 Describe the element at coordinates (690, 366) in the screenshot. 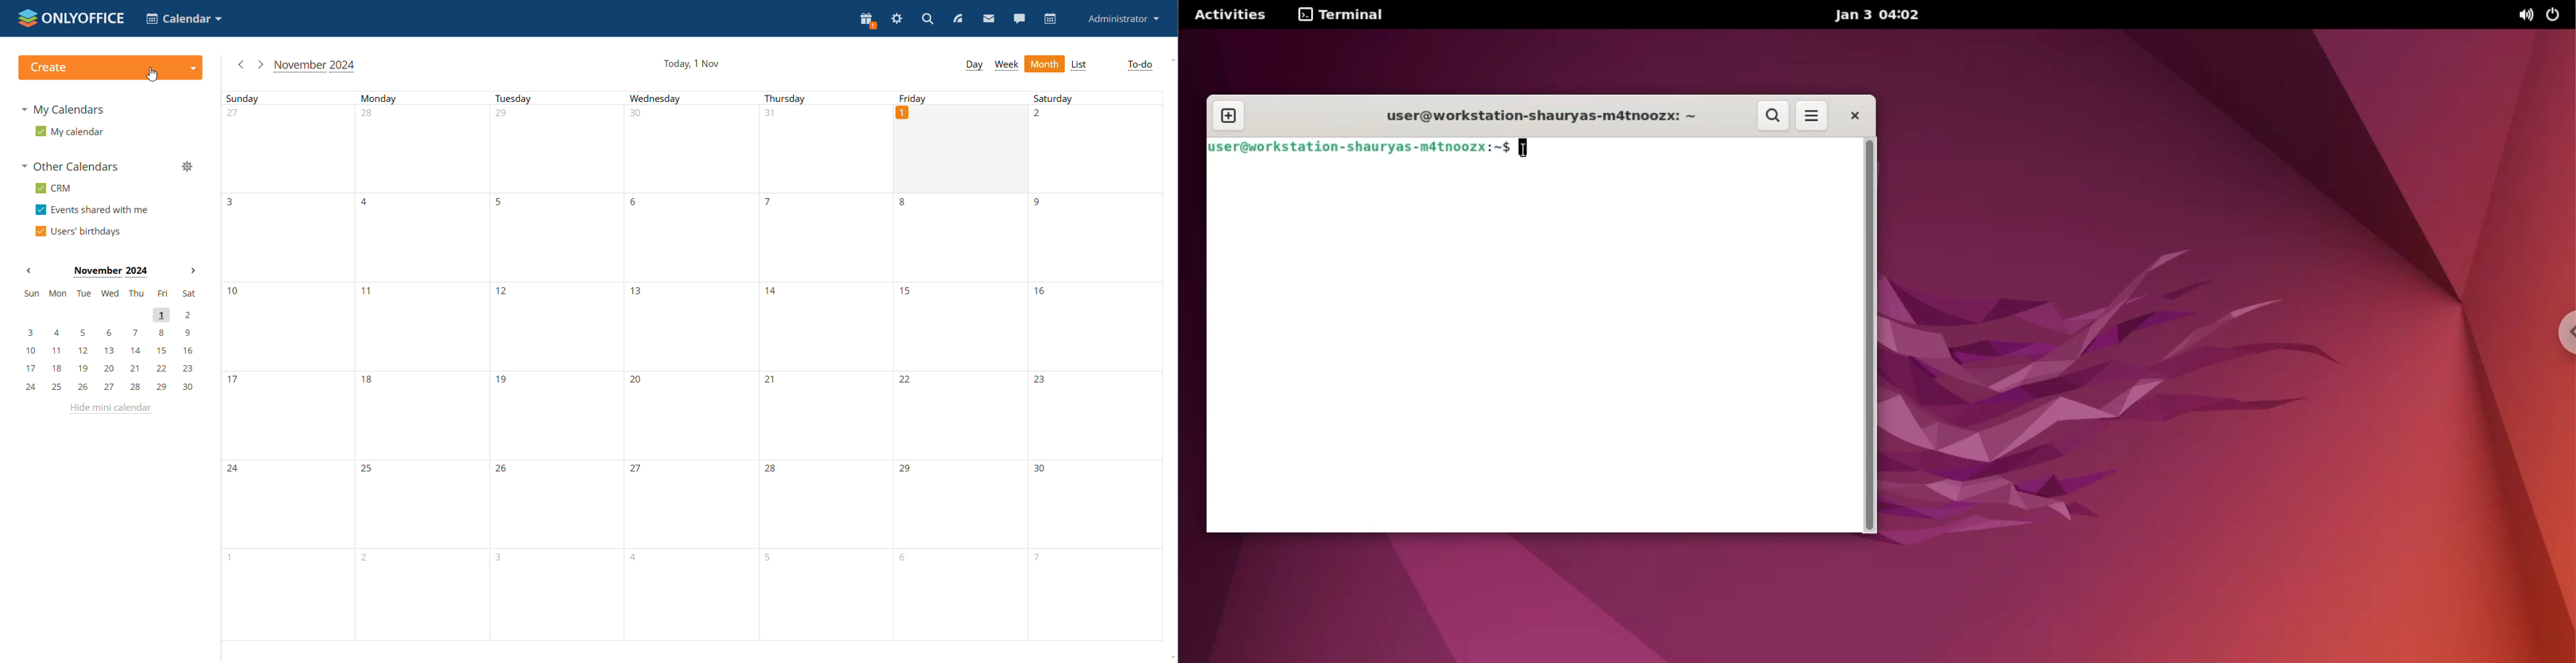

I see `Wednesday` at that location.